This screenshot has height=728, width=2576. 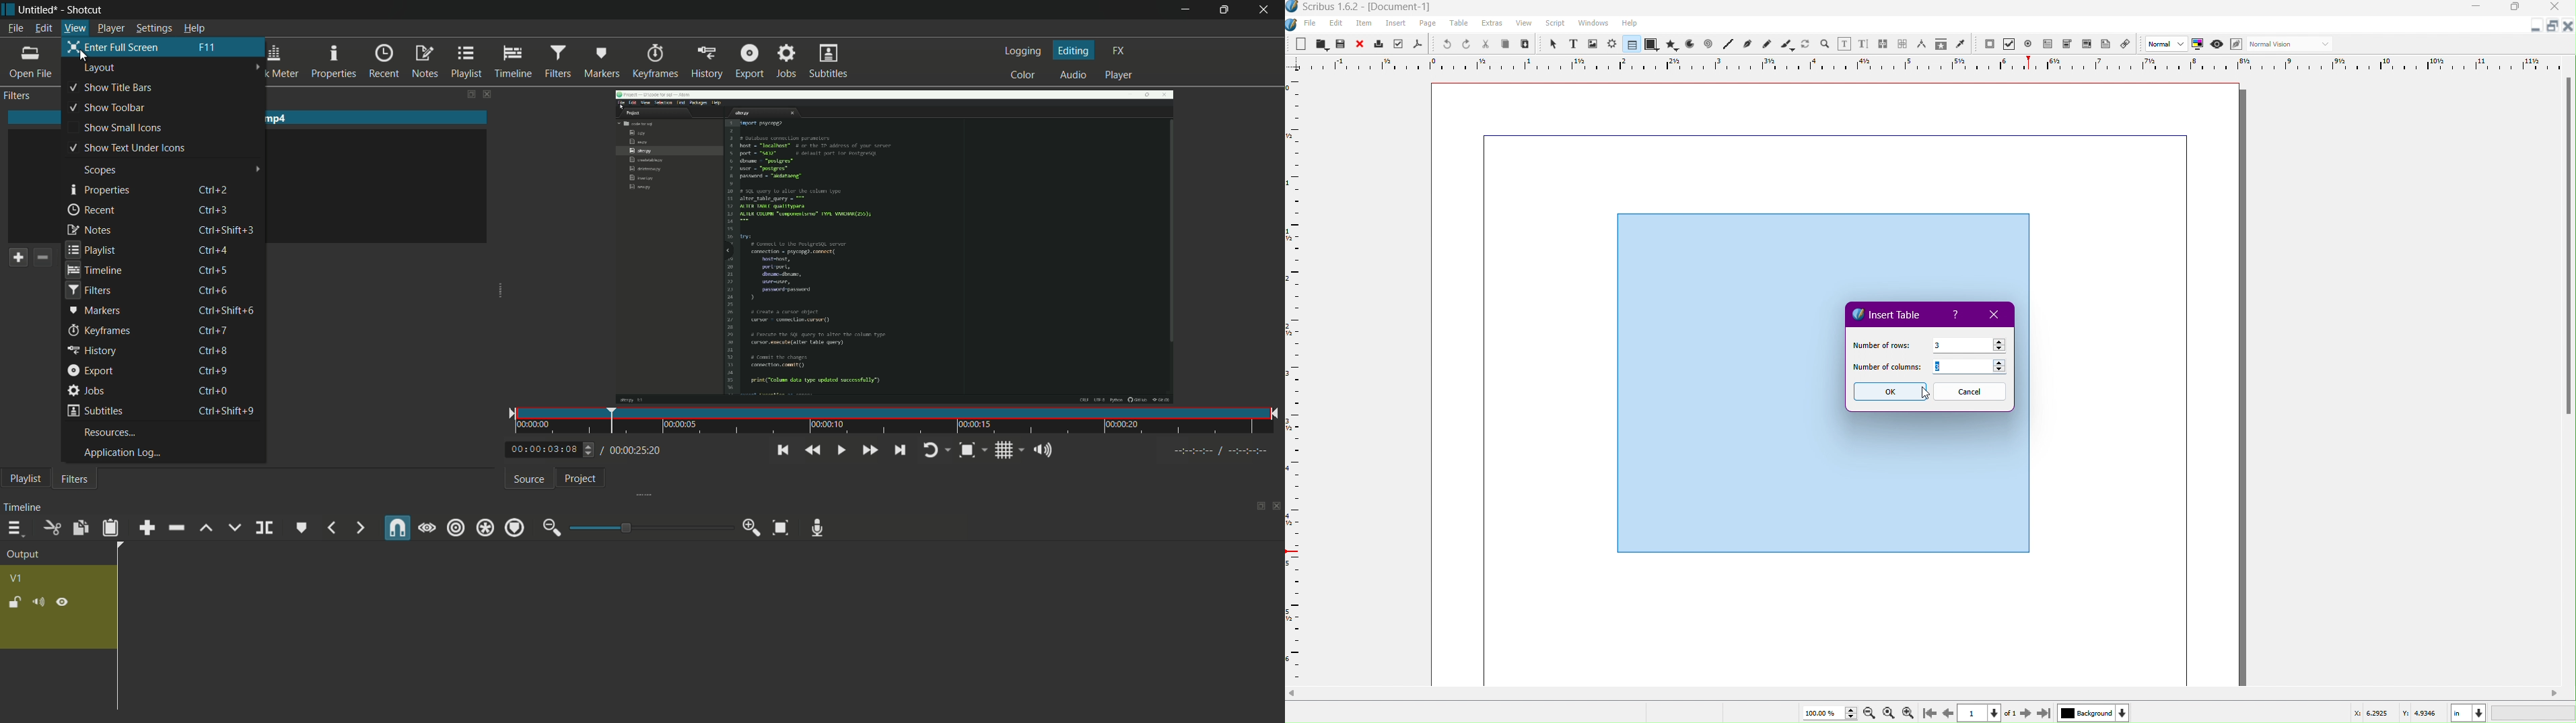 What do you see at coordinates (193, 28) in the screenshot?
I see `help menu` at bounding box center [193, 28].